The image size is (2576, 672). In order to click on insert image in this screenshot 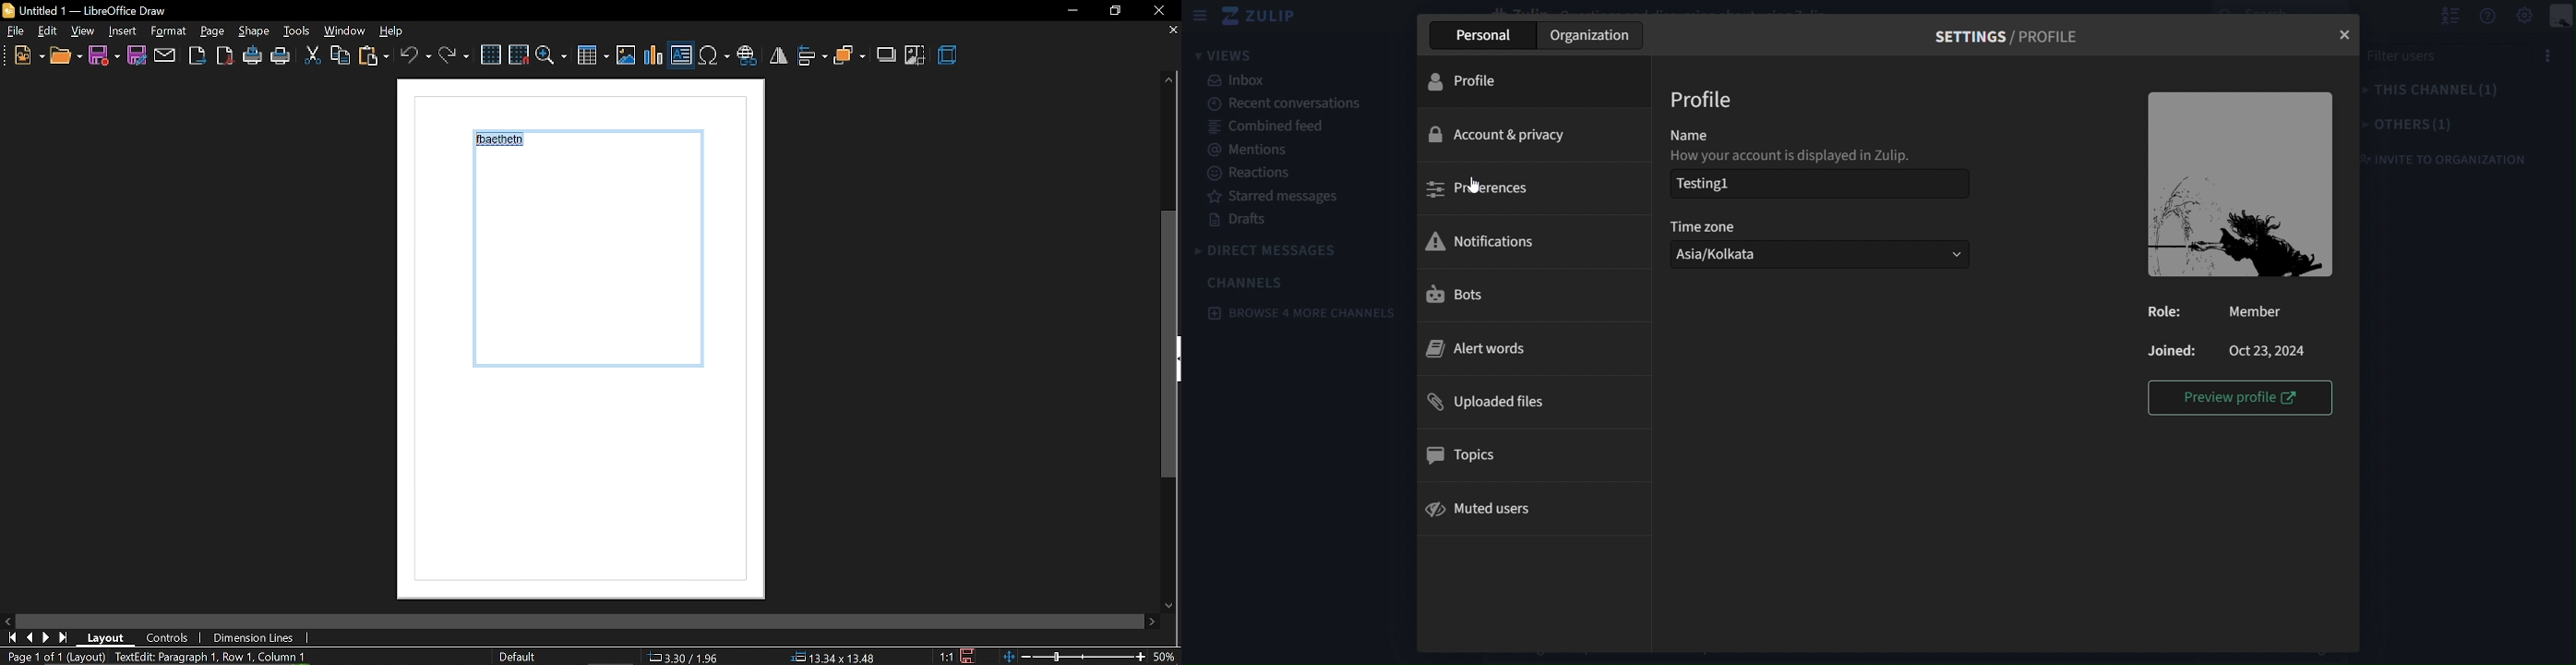, I will do `click(627, 54)`.